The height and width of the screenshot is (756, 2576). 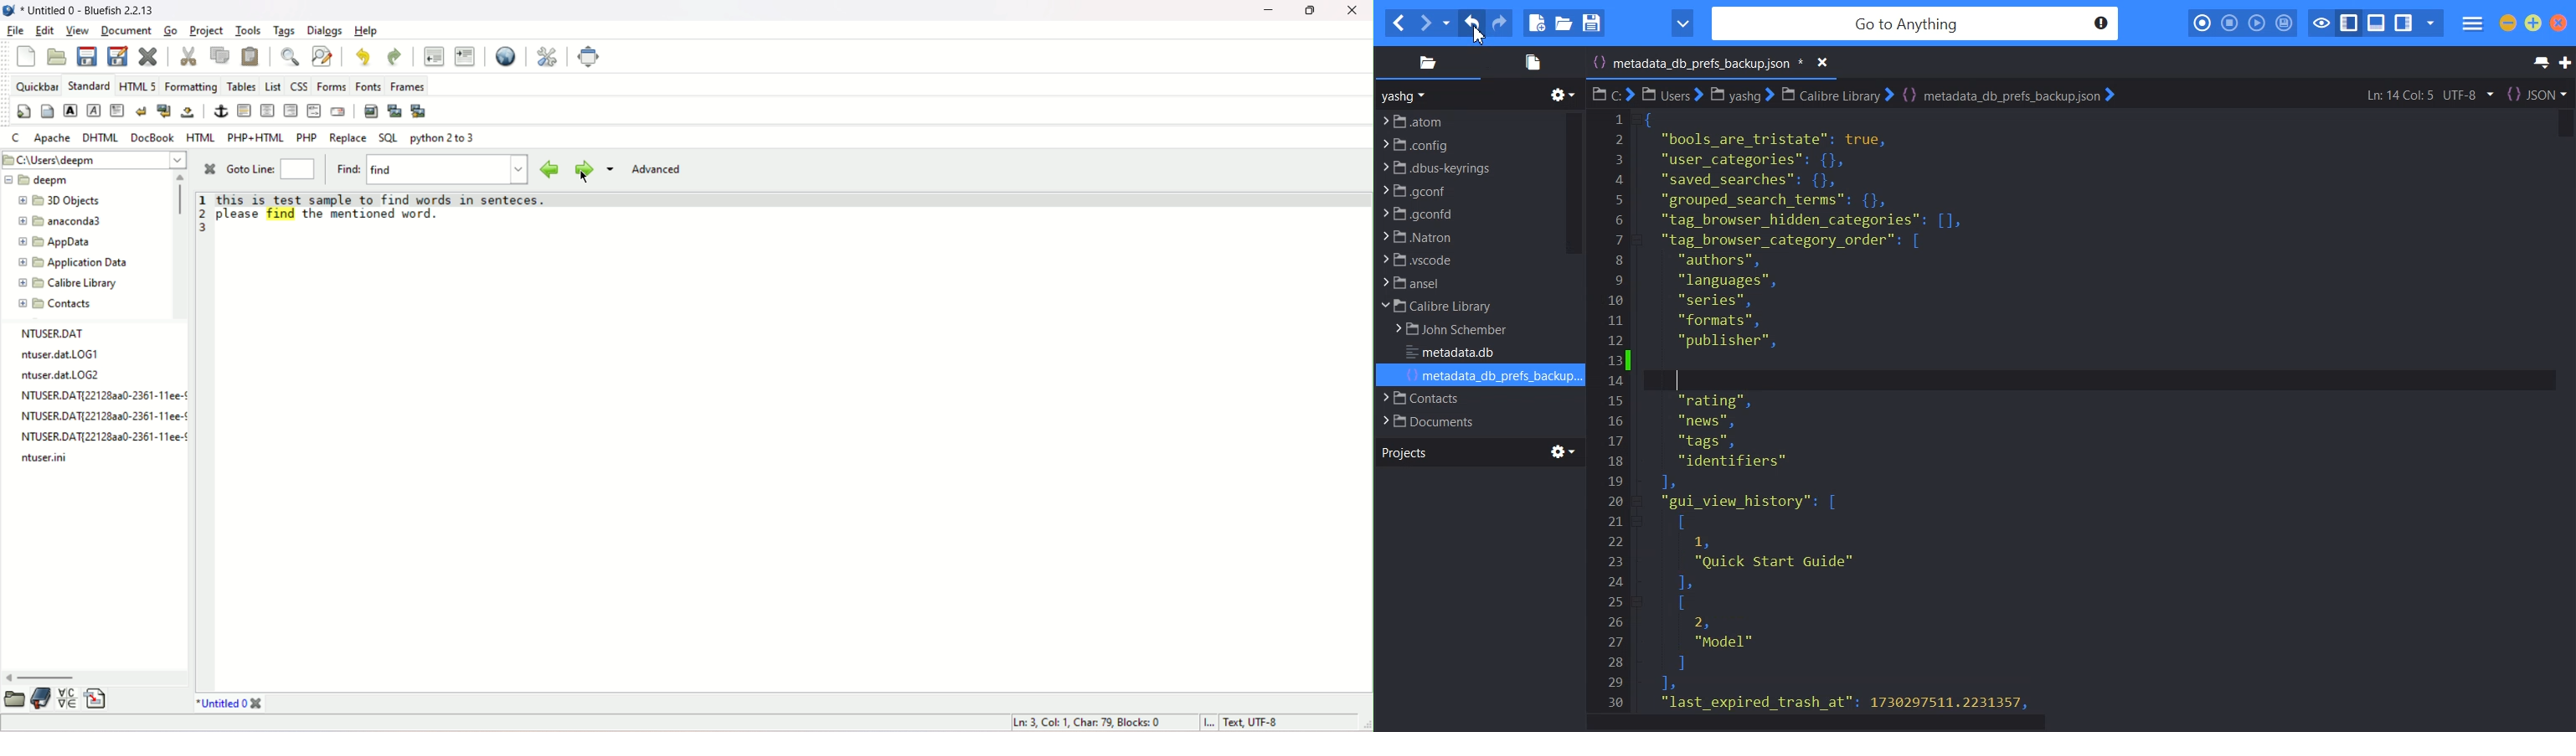 I want to click on vertical scroll bar, so click(x=179, y=203).